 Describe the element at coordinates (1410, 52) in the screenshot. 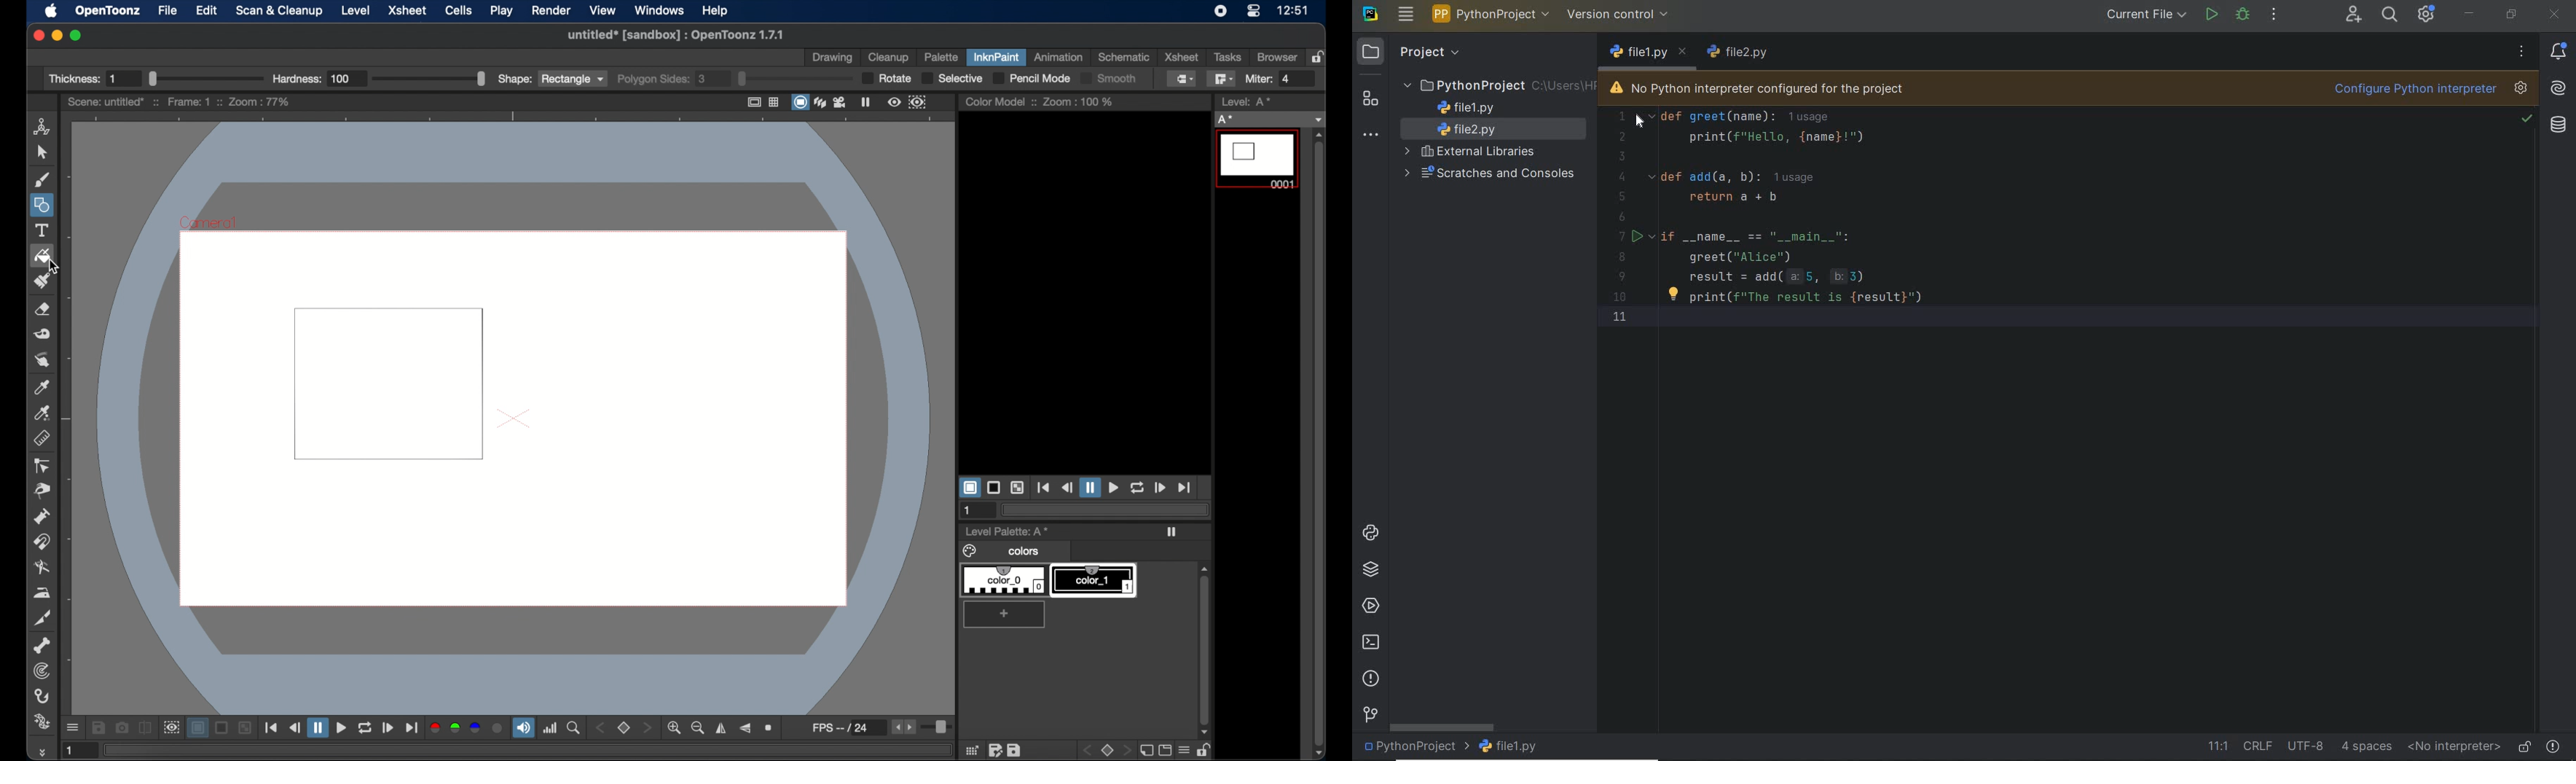

I see `project` at that location.